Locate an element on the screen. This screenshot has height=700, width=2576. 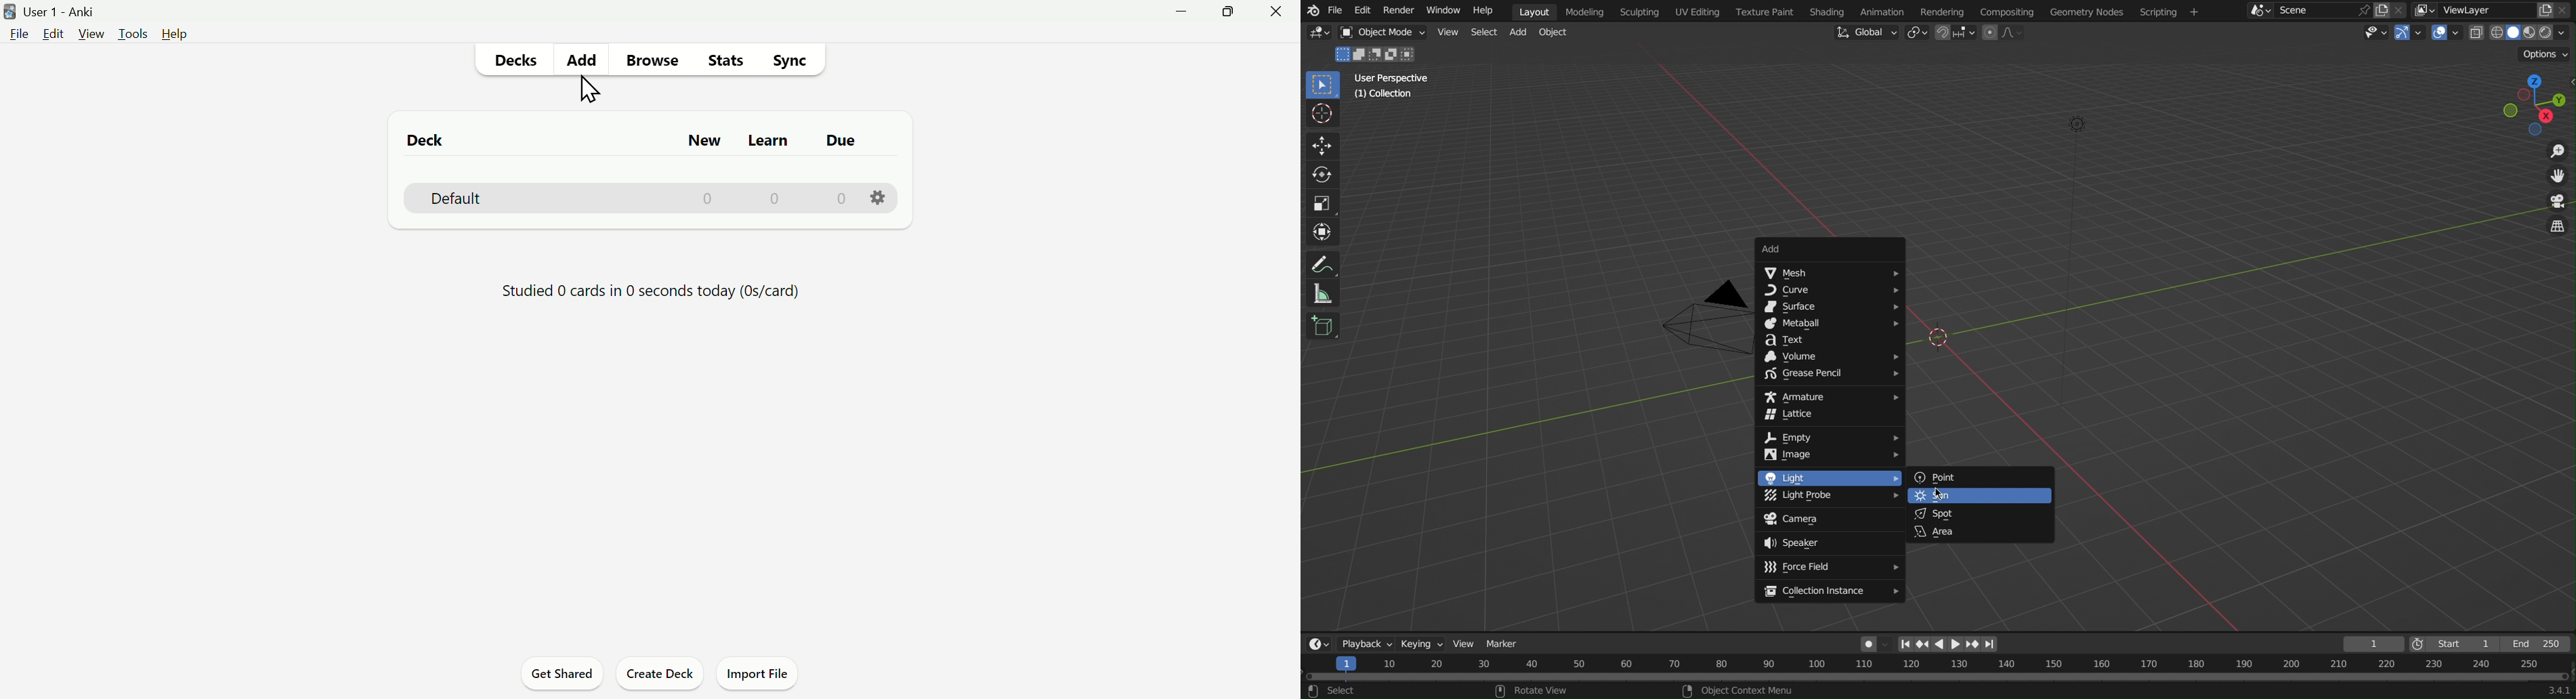
Brightness is located at coordinates (2081, 124).